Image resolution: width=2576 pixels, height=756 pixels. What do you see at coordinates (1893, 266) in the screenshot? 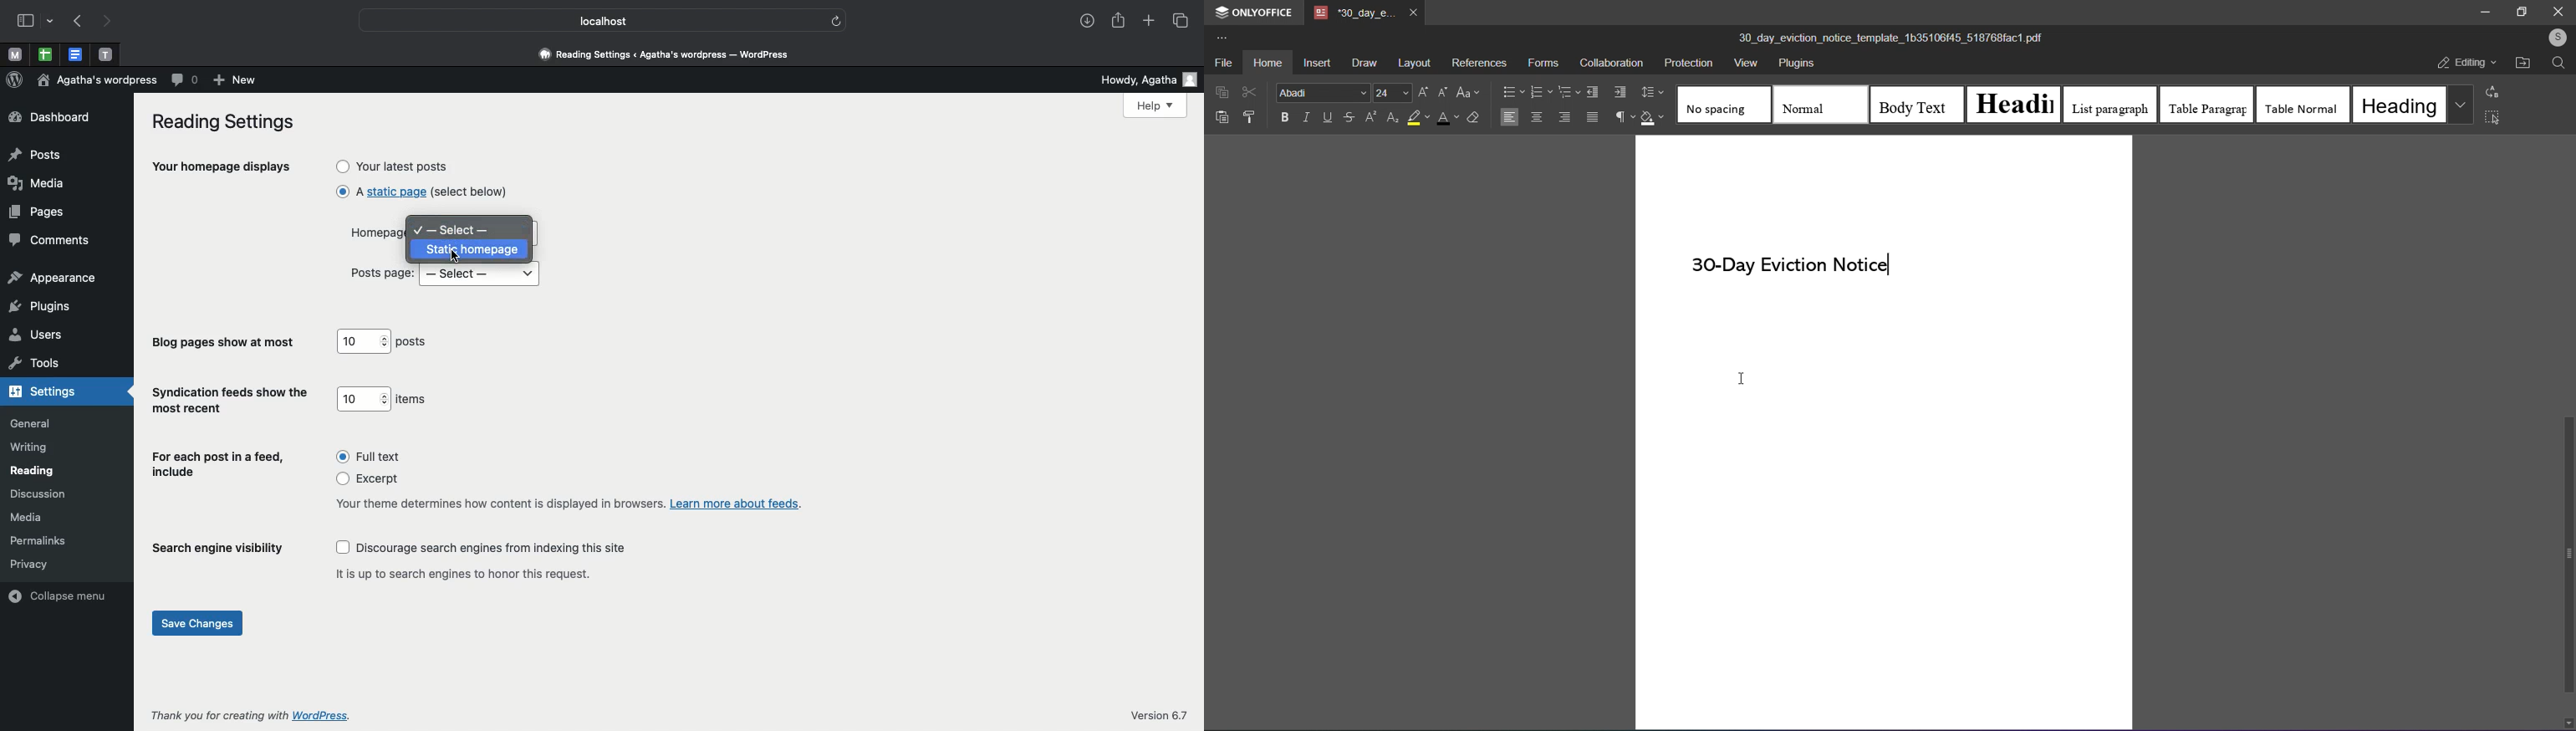
I see `Text cursor` at bounding box center [1893, 266].